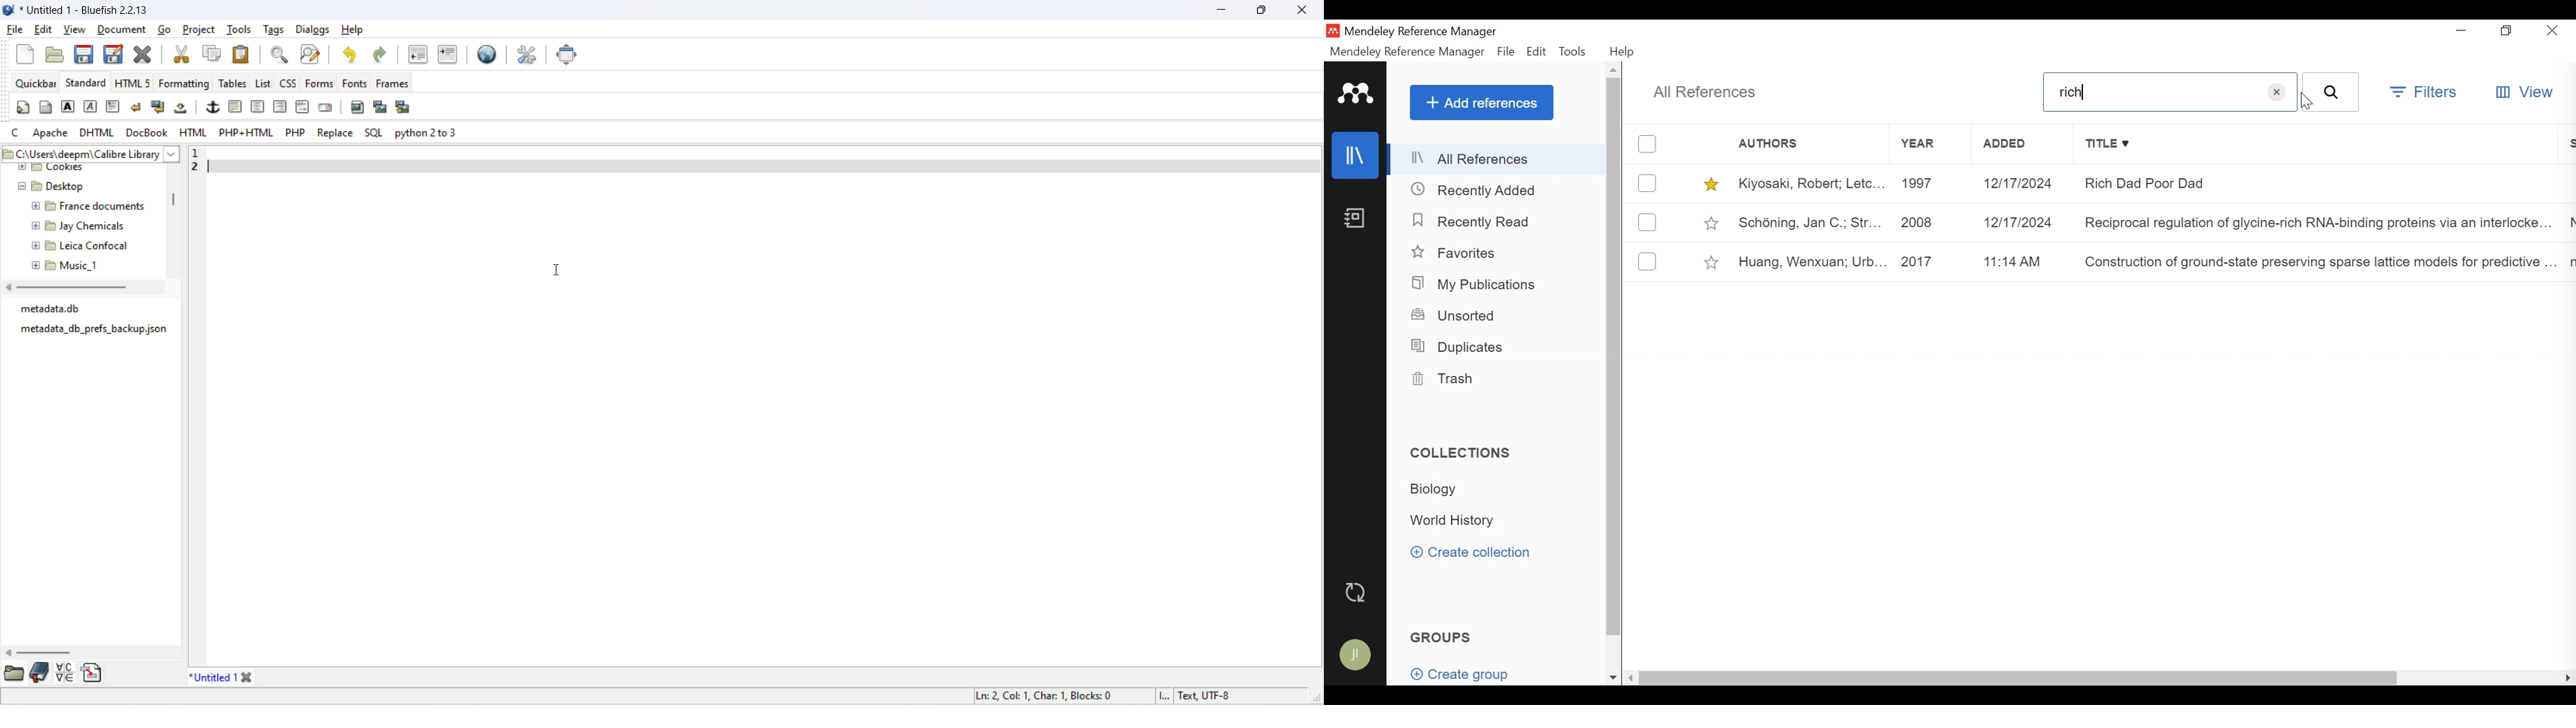 The width and height of the screenshot is (2576, 728). What do you see at coordinates (567, 55) in the screenshot?
I see `fullscreen` at bounding box center [567, 55].